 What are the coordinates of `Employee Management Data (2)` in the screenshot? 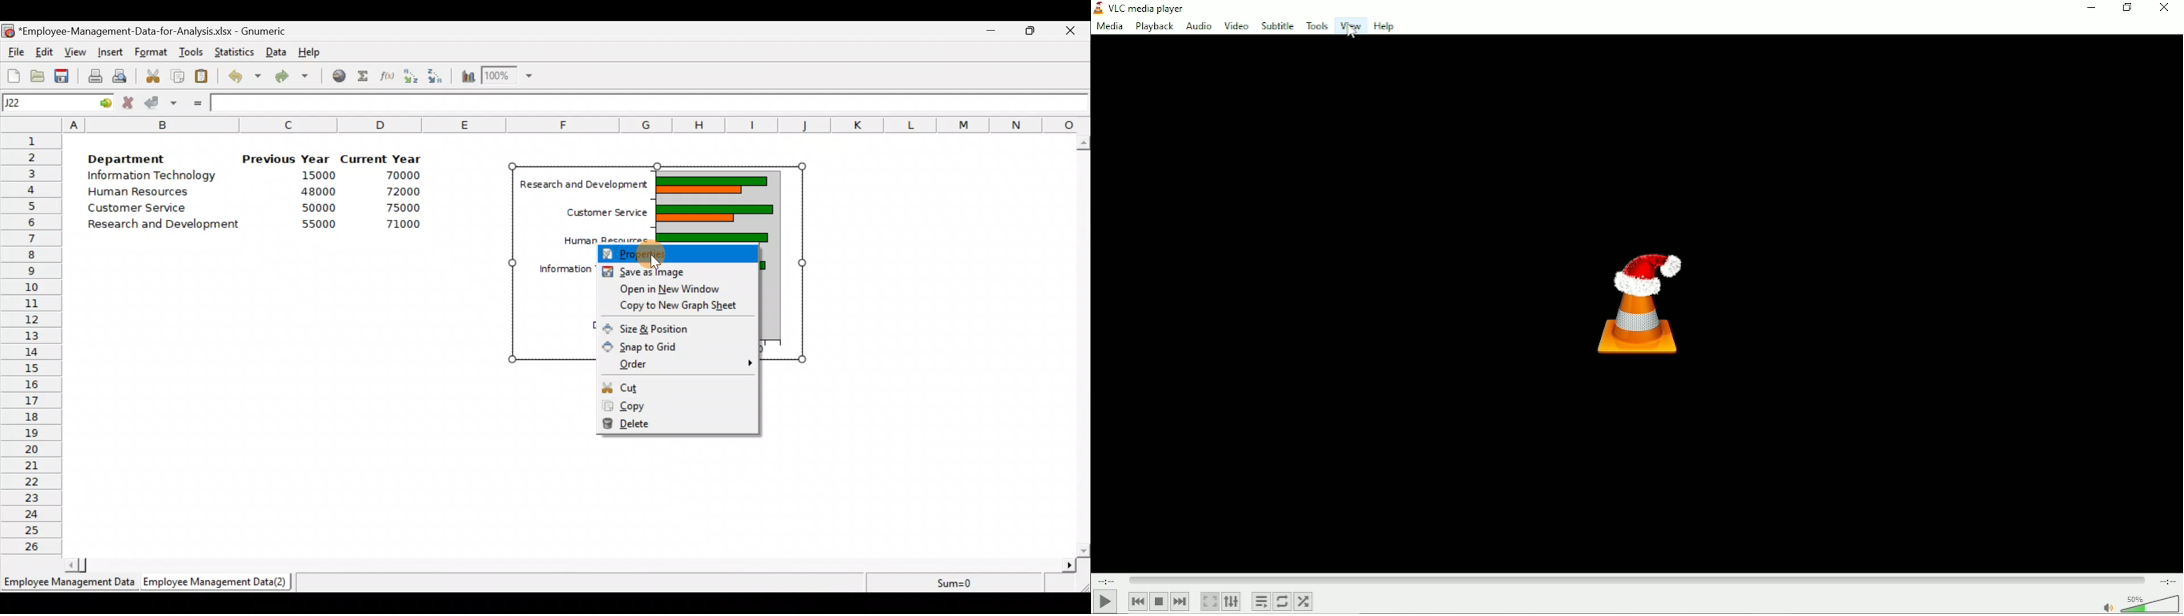 It's located at (217, 582).